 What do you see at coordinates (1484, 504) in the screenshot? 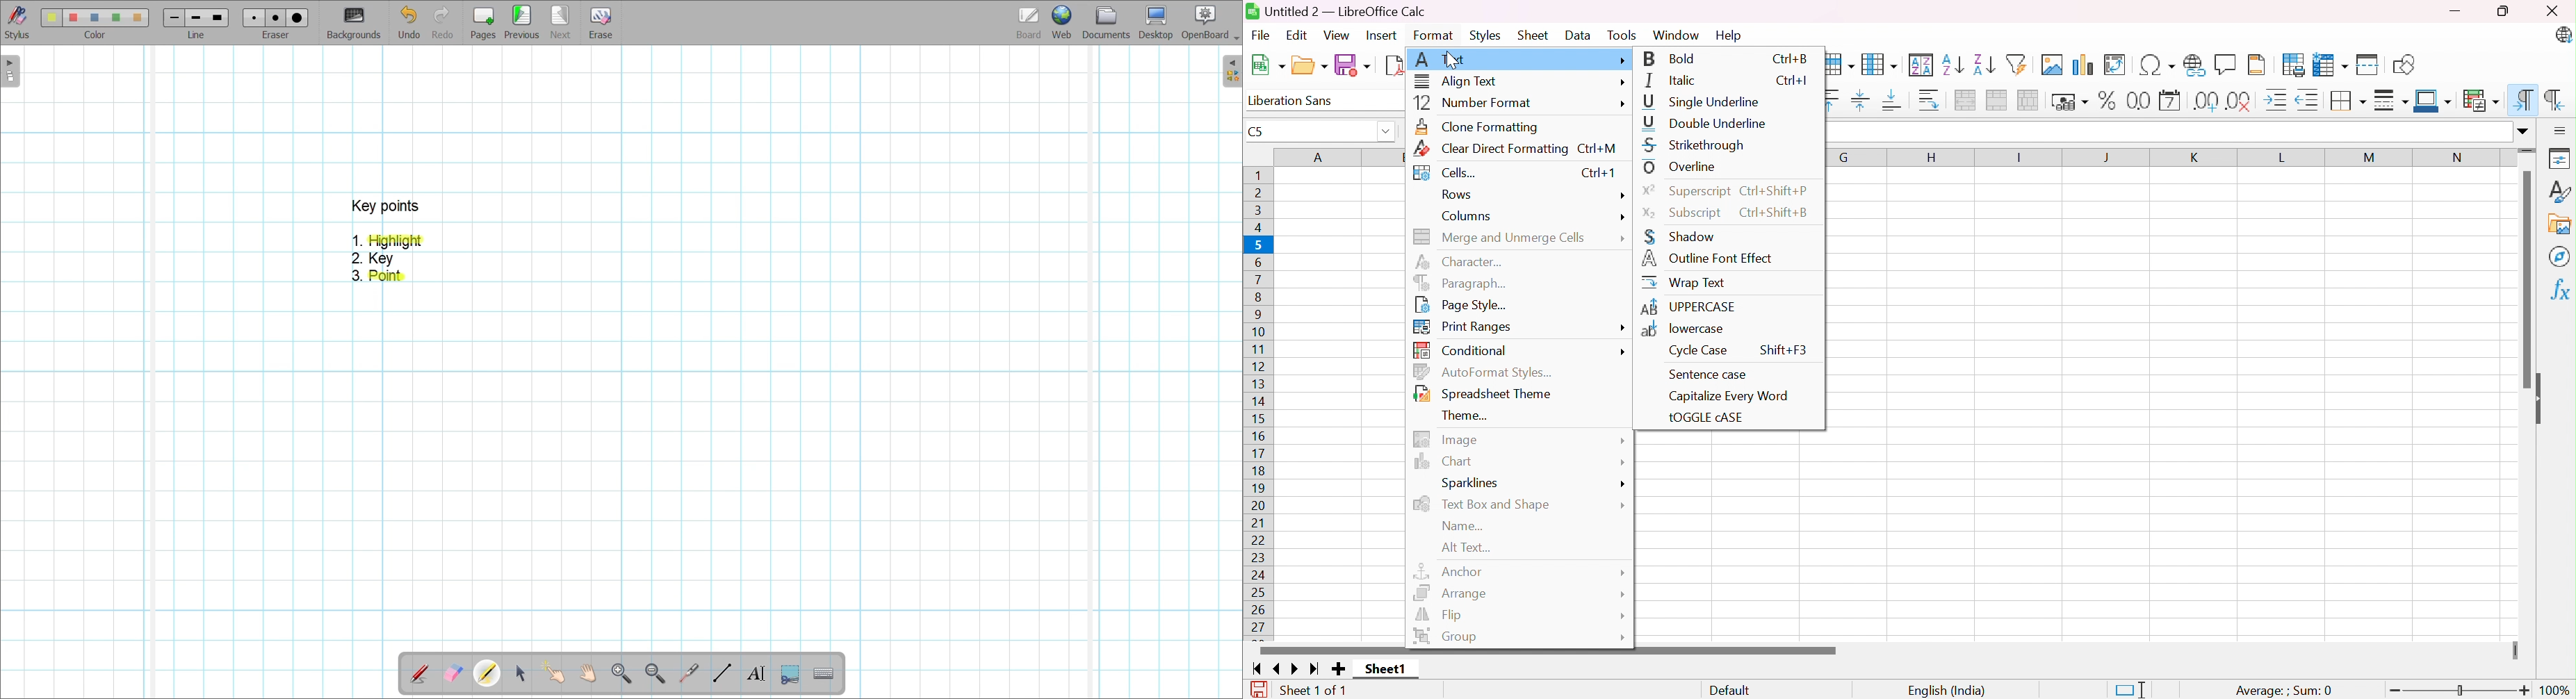
I see `Text Box and Shape` at bounding box center [1484, 504].